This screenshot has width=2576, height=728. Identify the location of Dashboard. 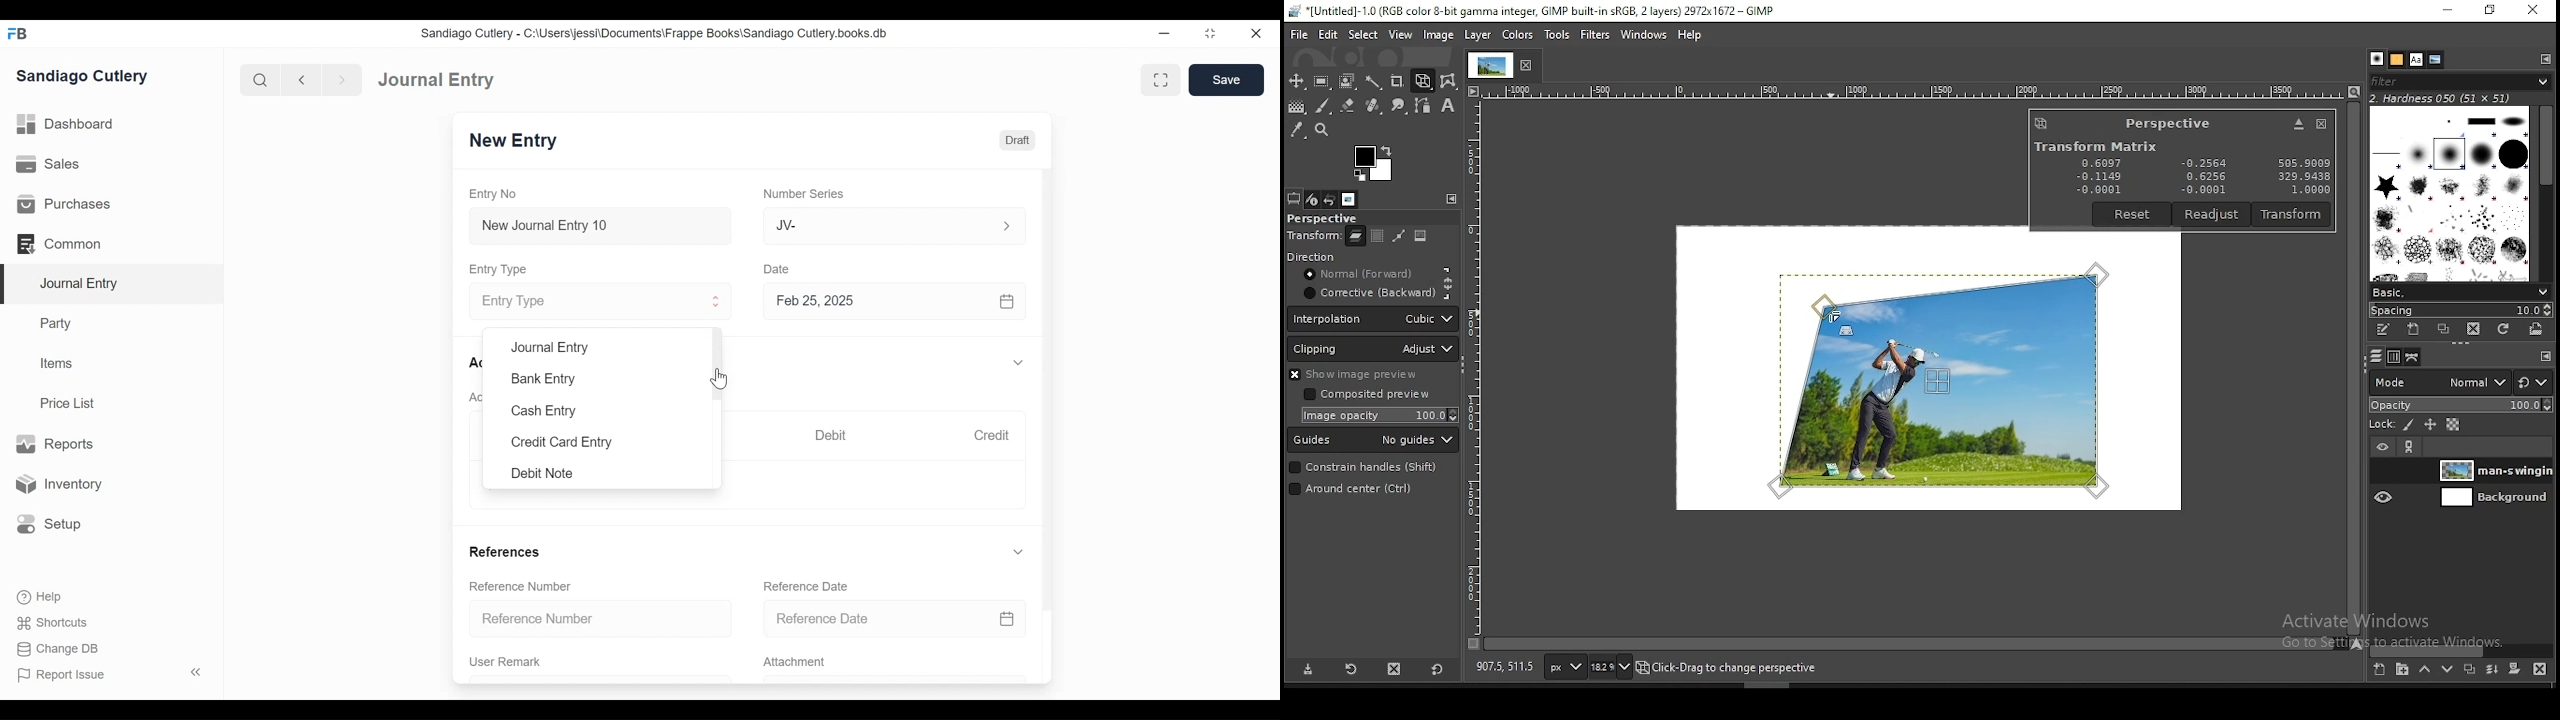
(70, 126).